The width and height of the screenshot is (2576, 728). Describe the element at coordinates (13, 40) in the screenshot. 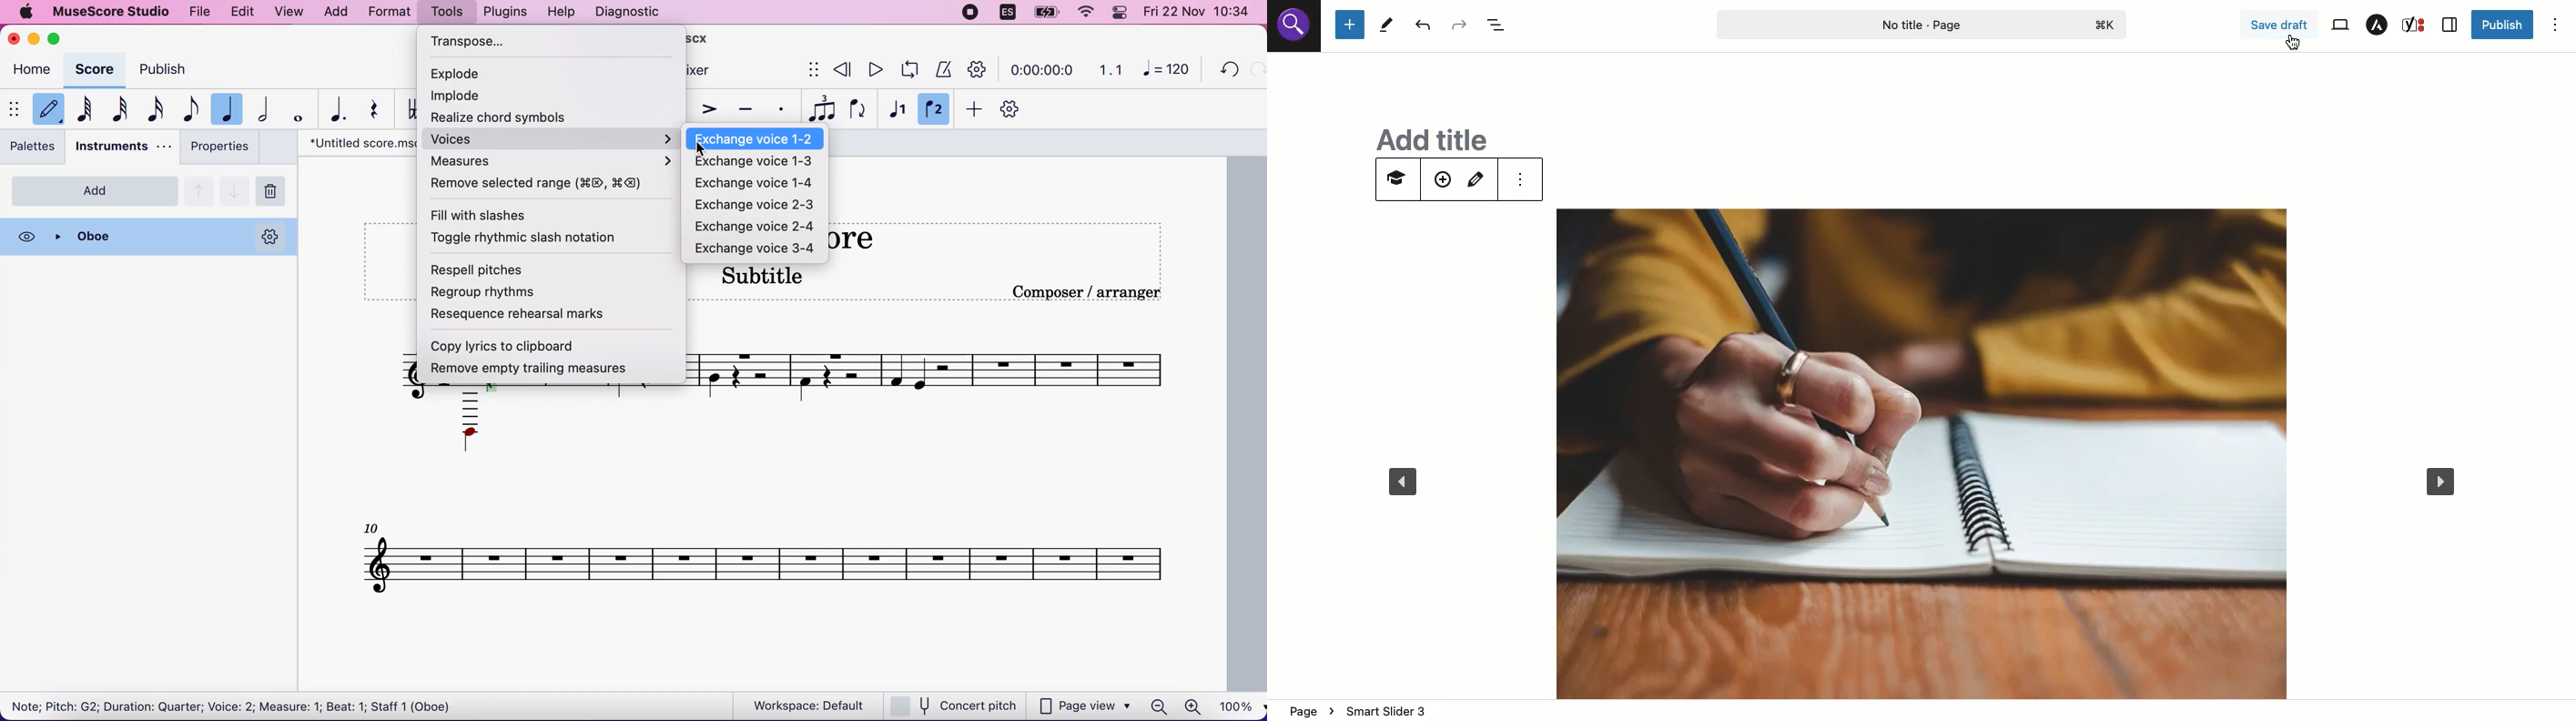

I see `close` at that location.